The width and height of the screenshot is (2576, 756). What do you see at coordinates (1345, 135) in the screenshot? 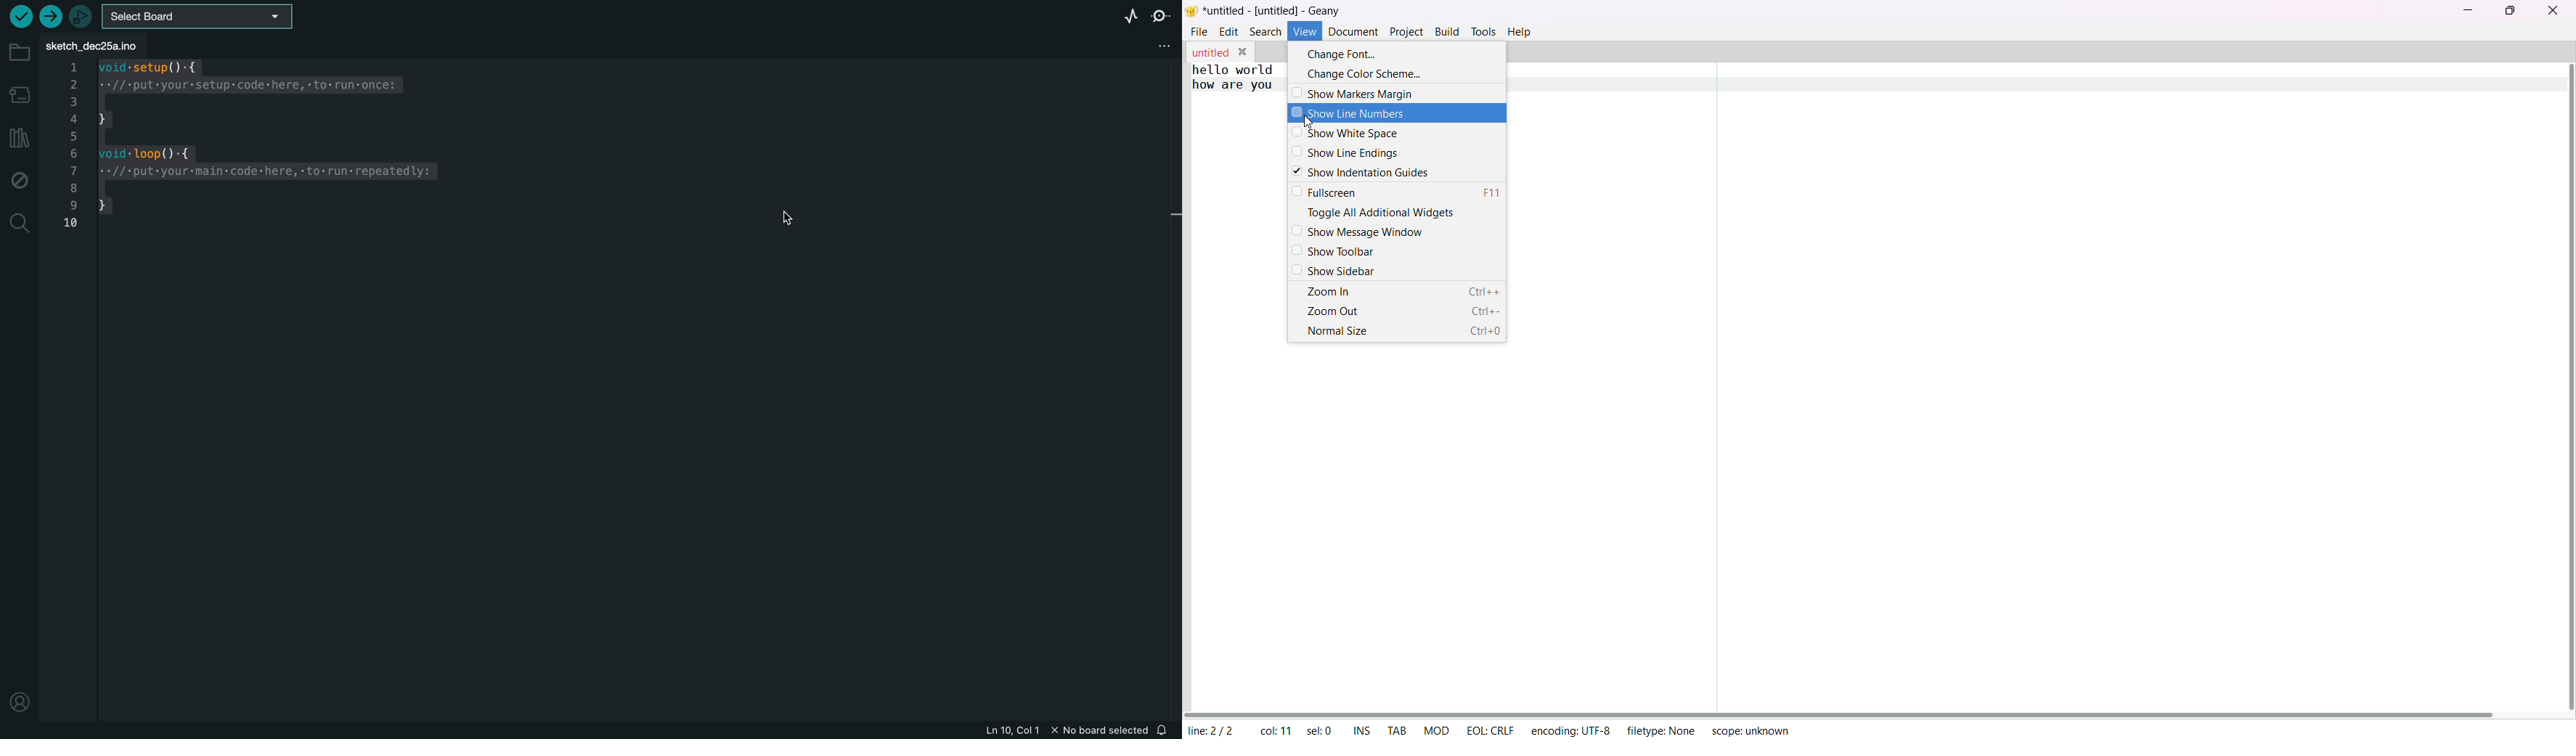
I see `show white space` at bounding box center [1345, 135].